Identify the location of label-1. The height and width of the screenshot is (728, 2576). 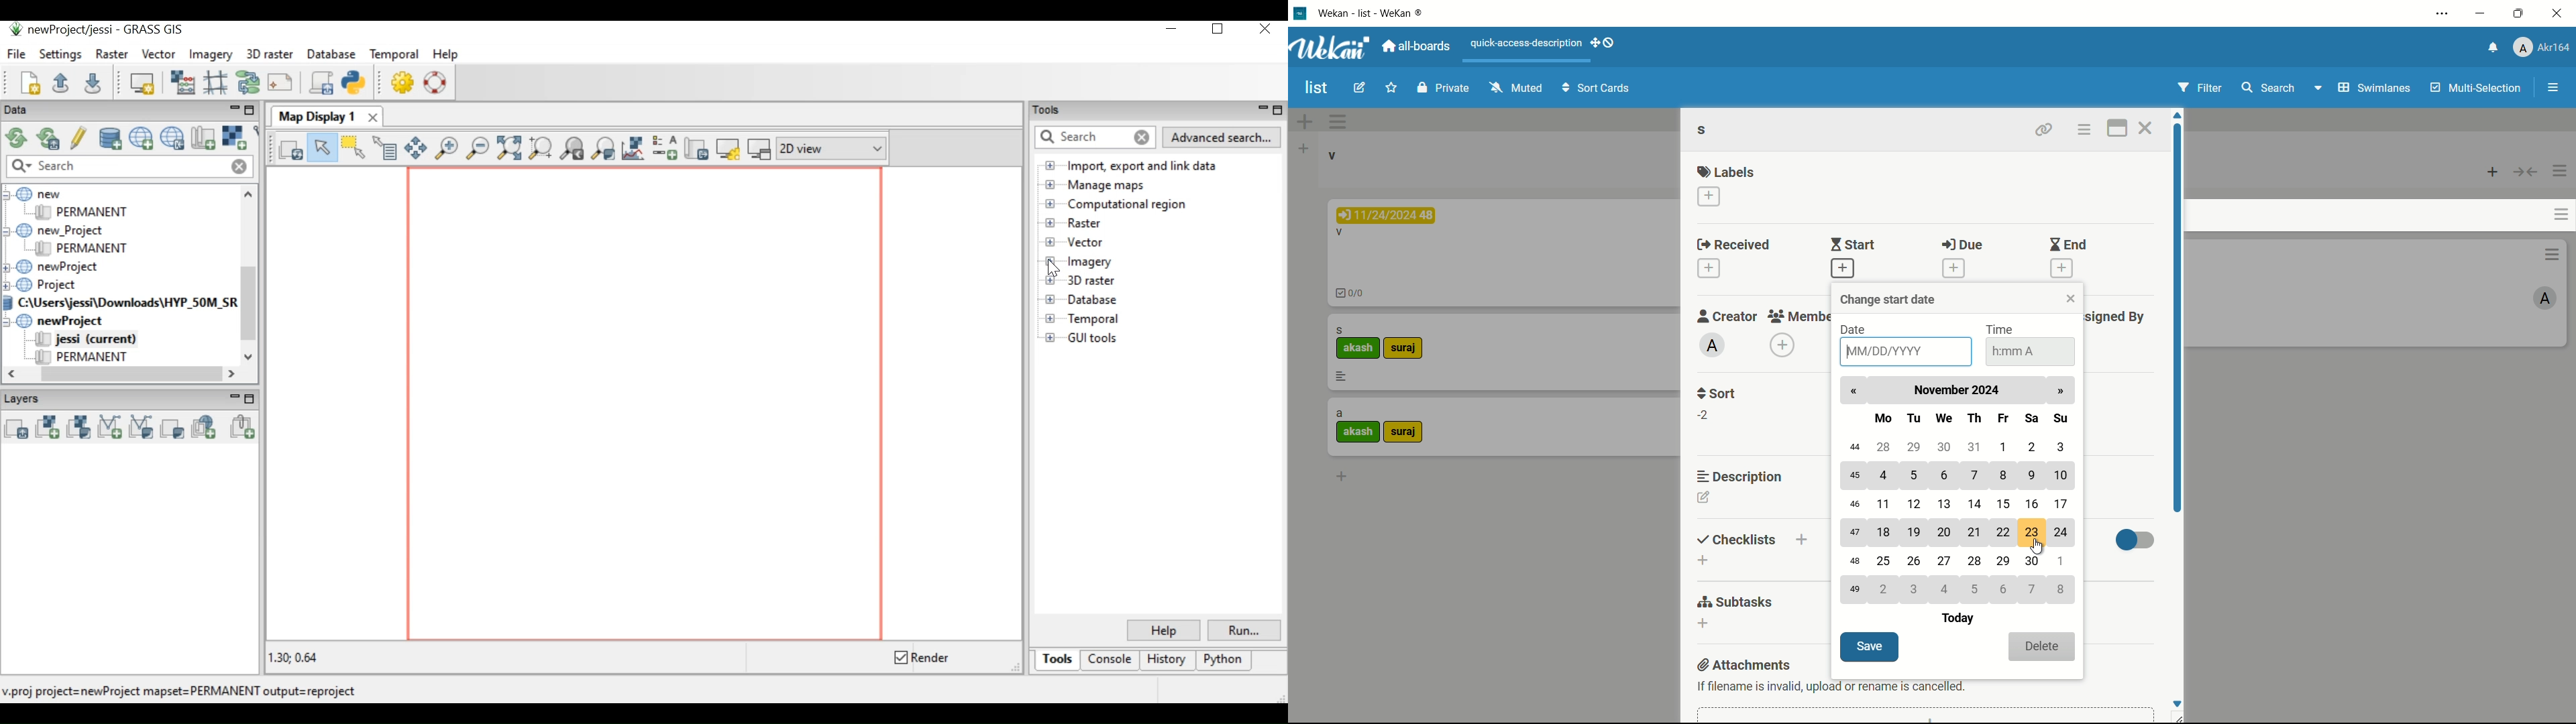
(1358, 349).